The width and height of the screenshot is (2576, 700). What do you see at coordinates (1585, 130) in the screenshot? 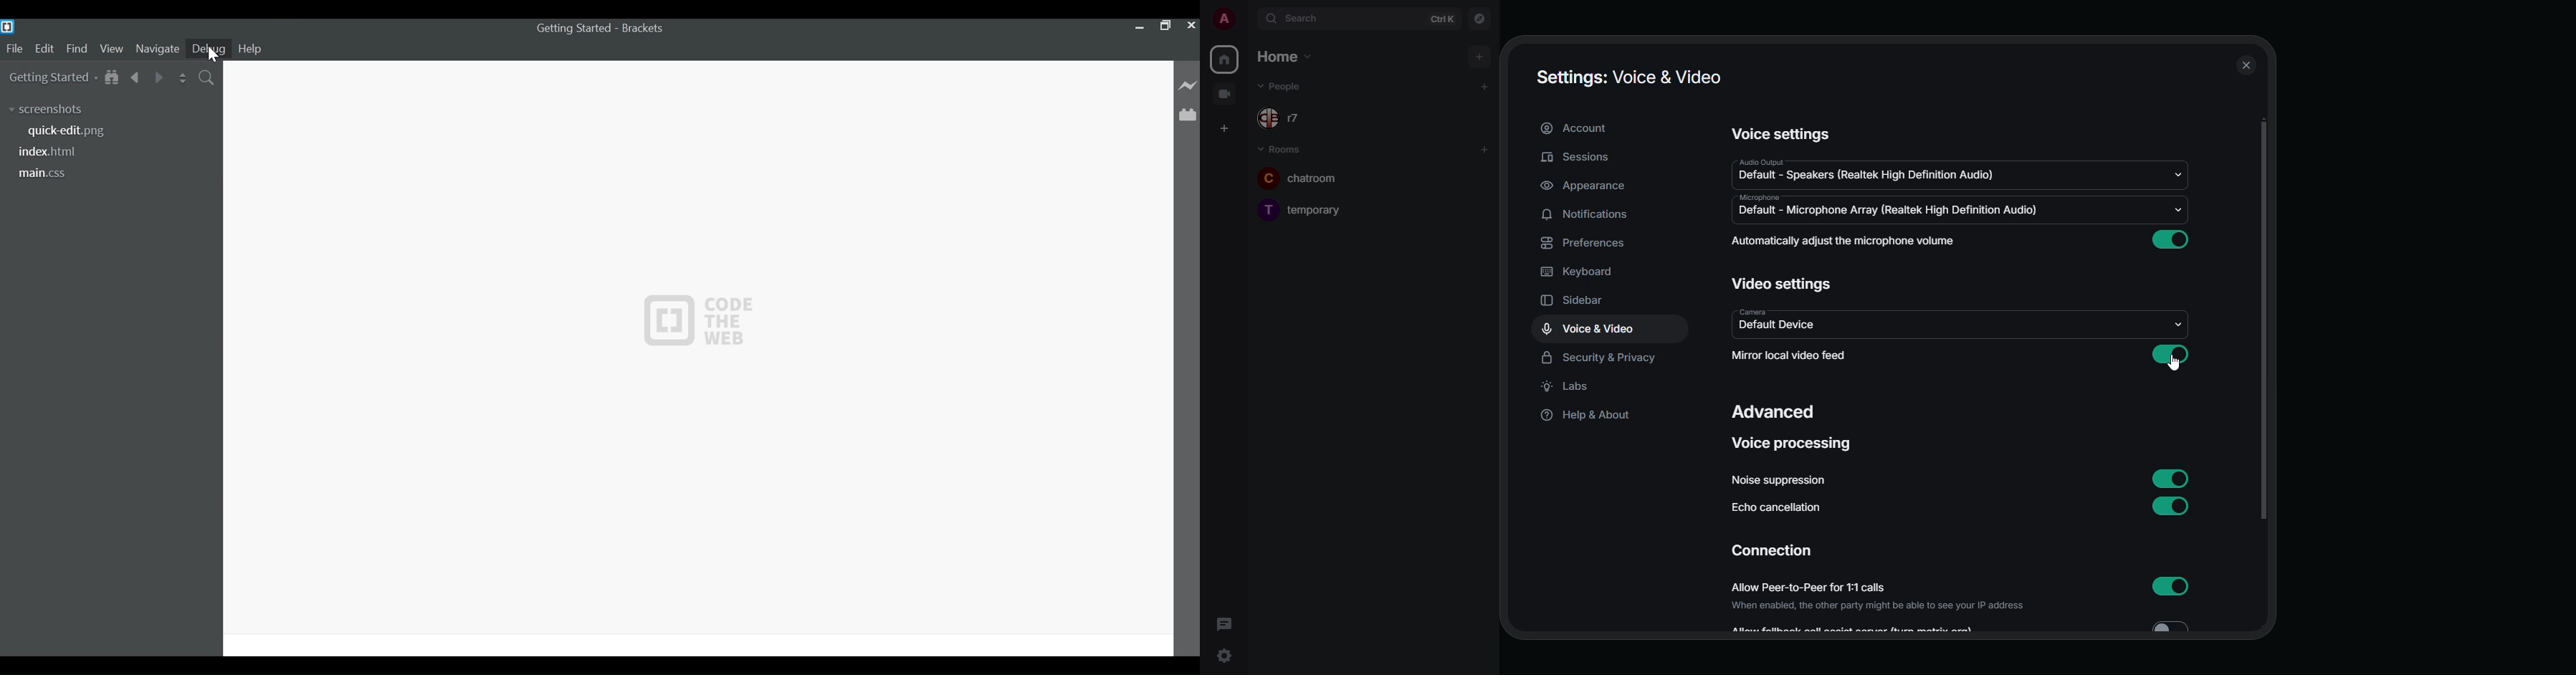
I see `account` at bounding box center [1585, 130].